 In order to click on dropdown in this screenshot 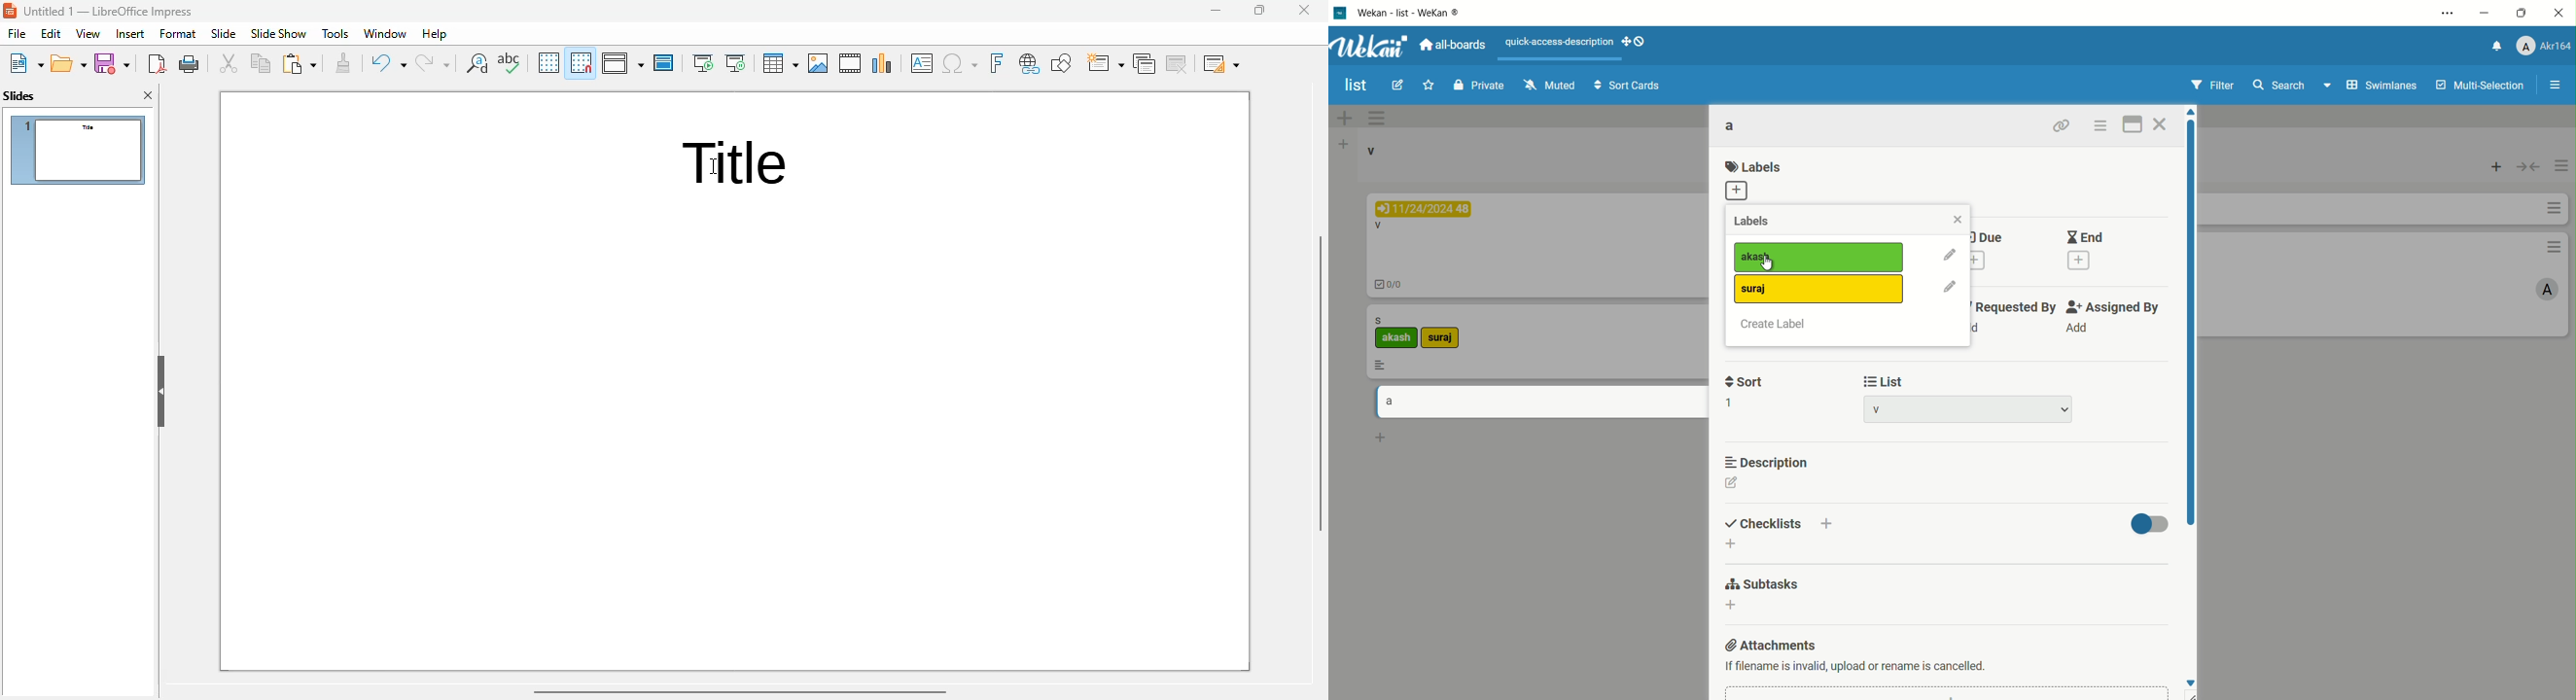, I will do `click(2065, 411)`.